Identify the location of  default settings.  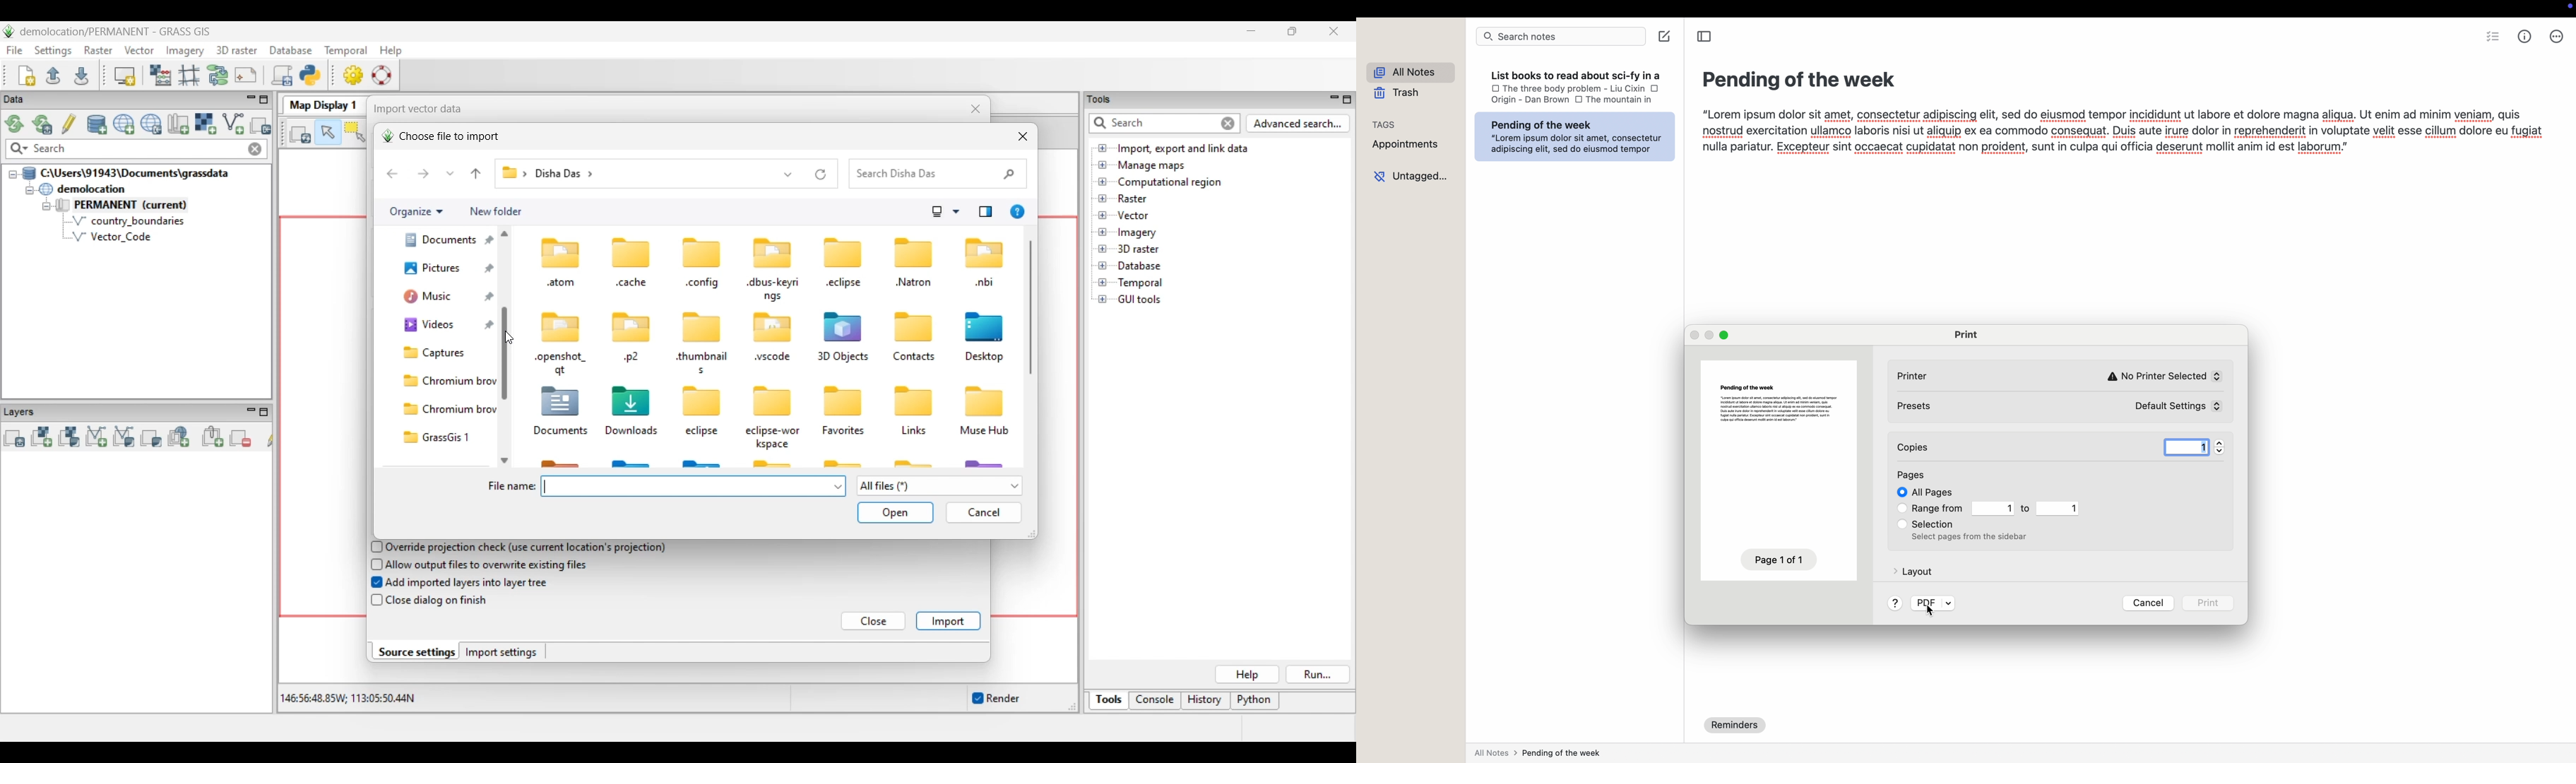
(2170, 406).